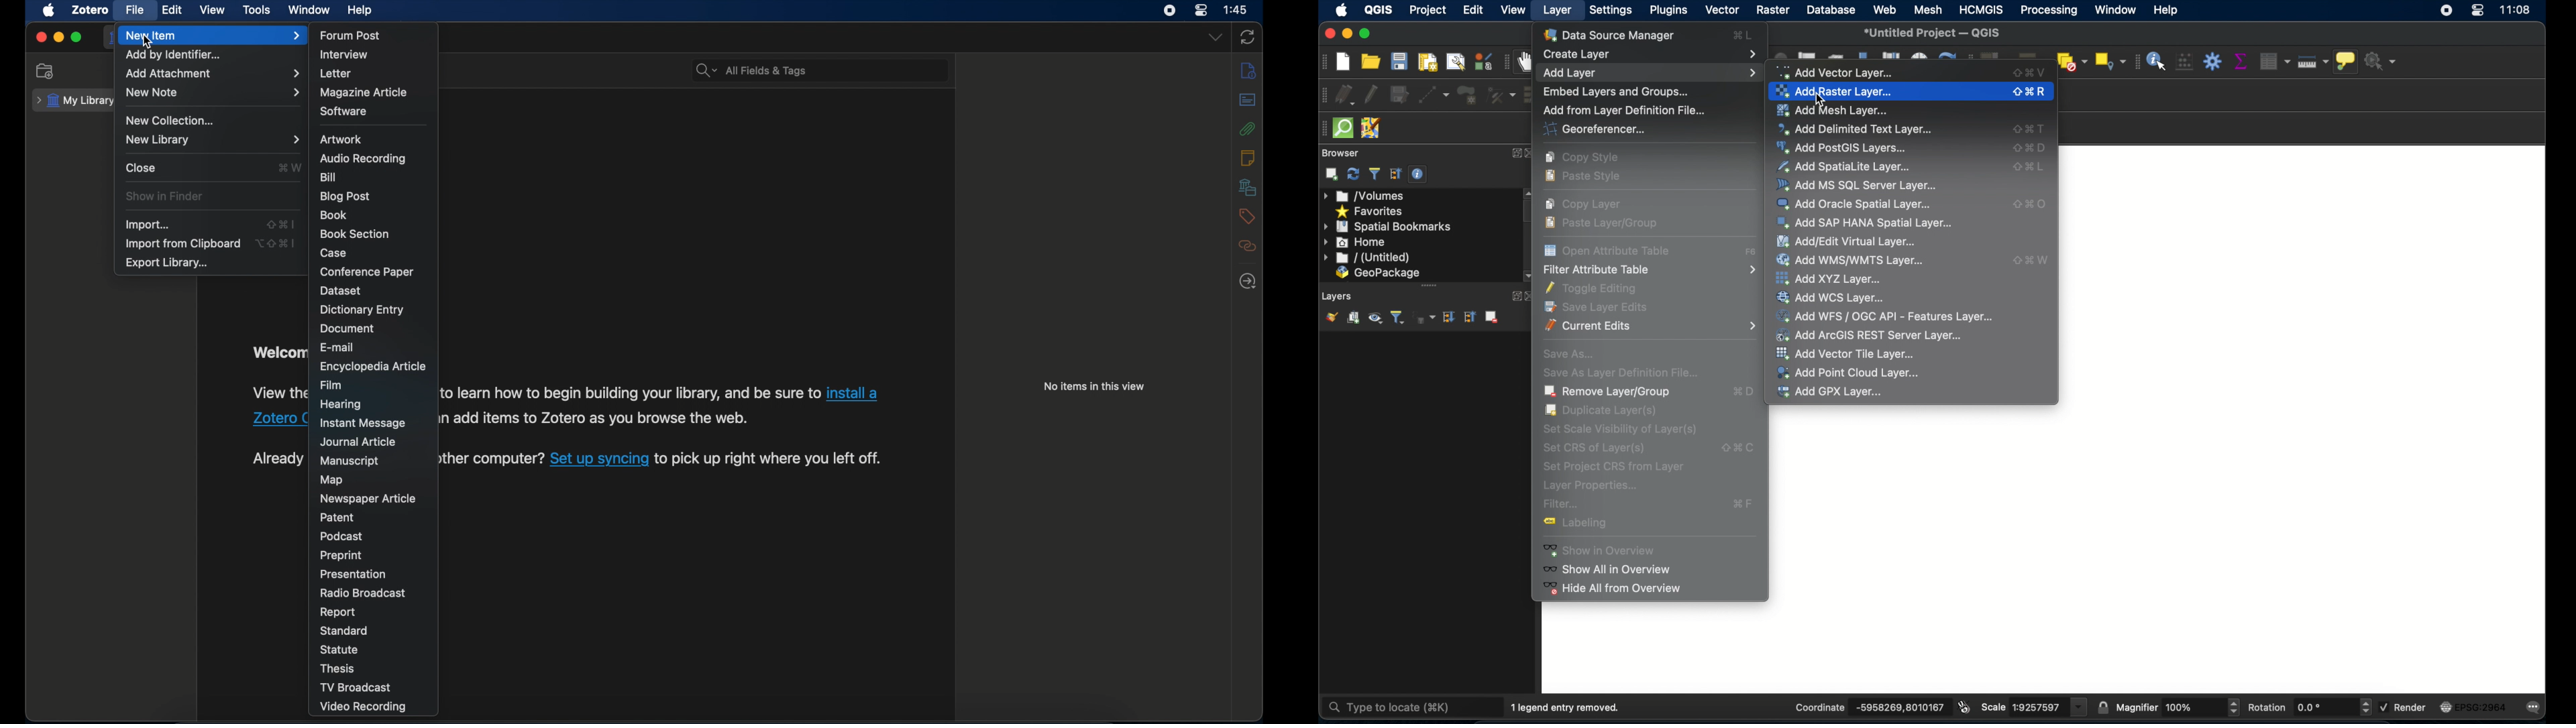 This screenshot has width=2576, height=728. Describe the element at coordinates (1773, 11) in the screenshot. I see `raster` at that location.